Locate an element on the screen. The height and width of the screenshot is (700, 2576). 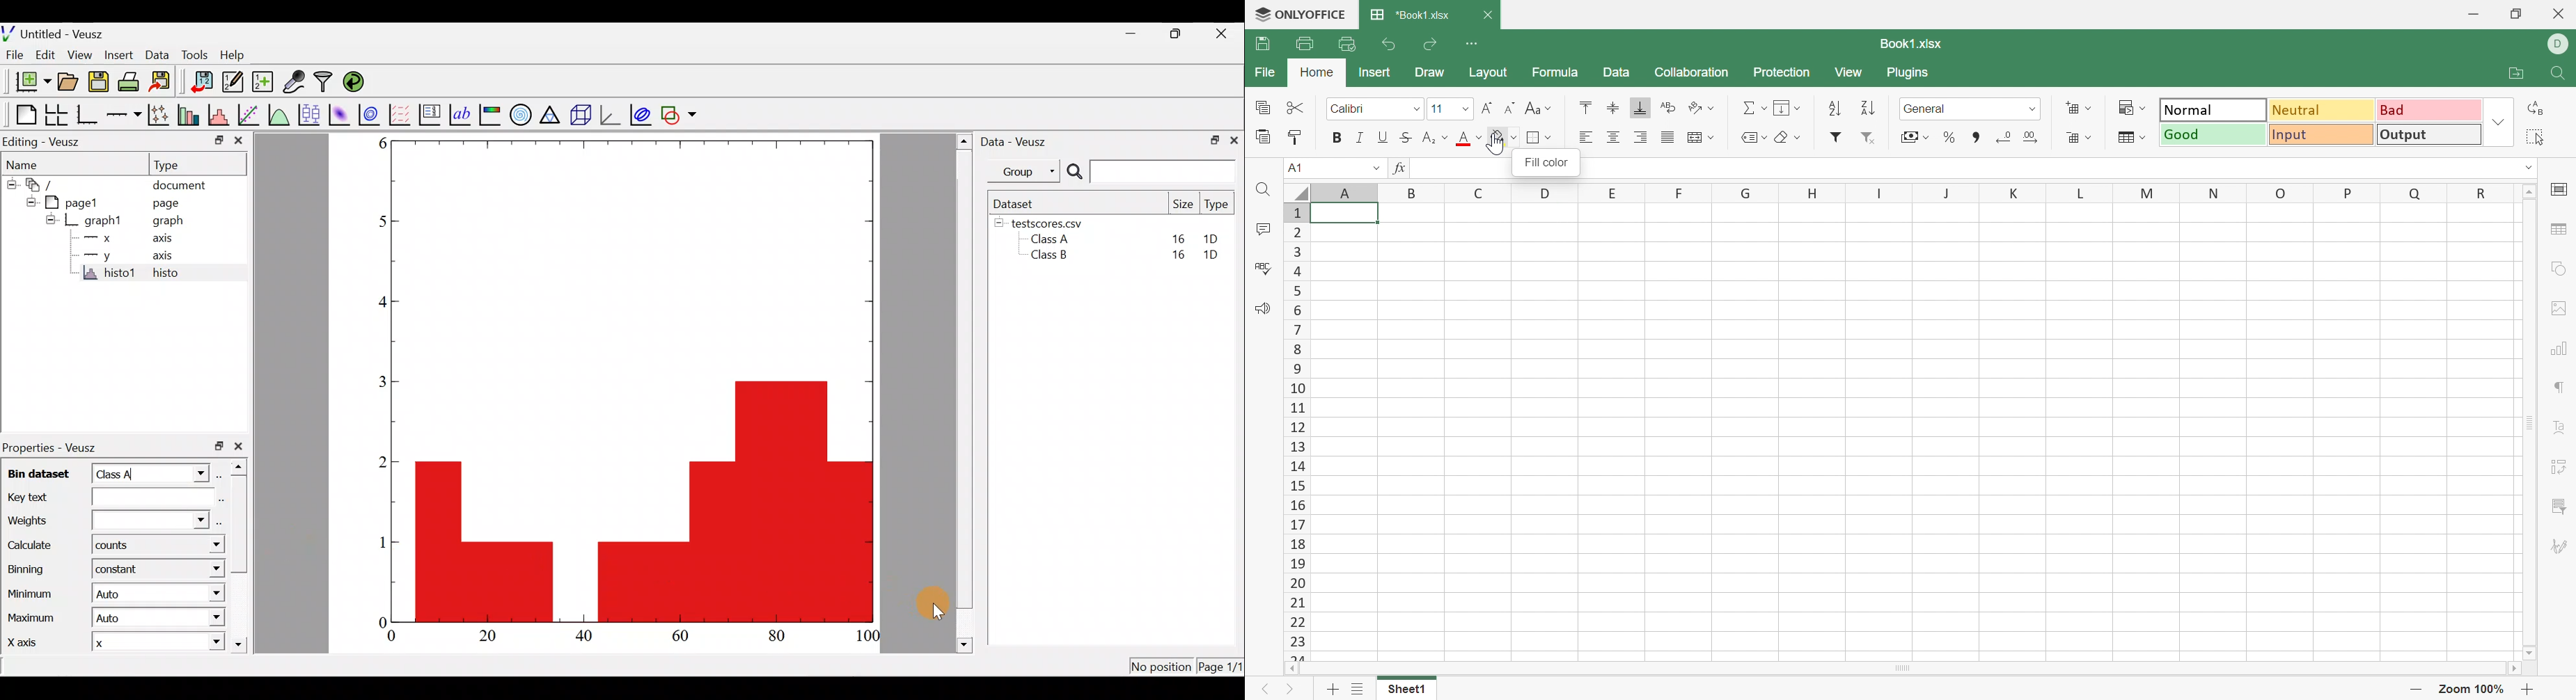
Fill is located at coordinates (1788, 107).